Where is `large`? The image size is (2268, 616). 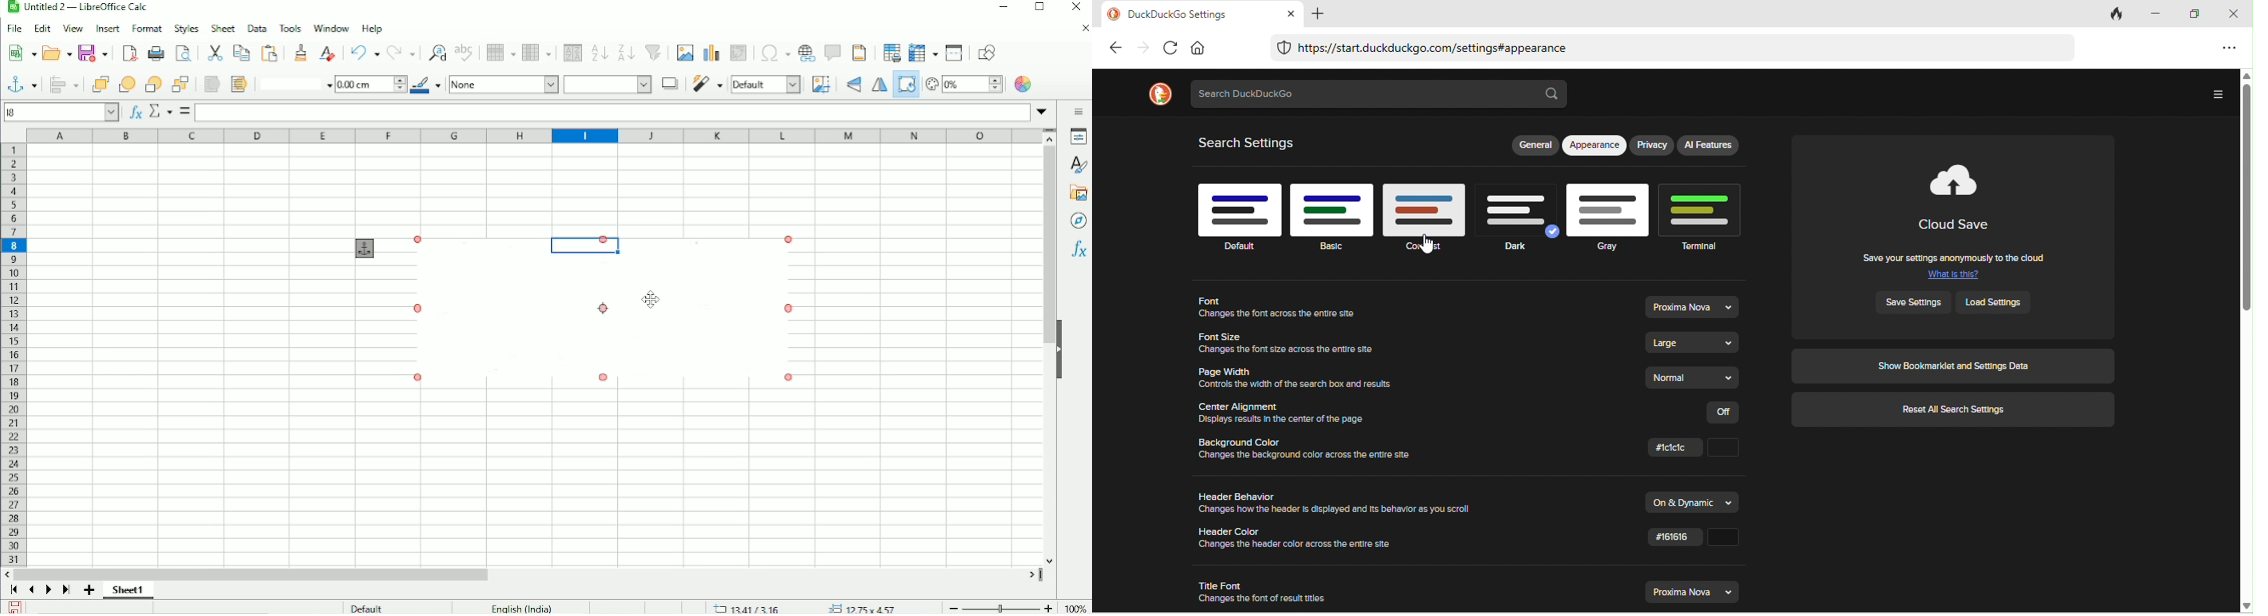
large is located at coordinates (1695, 343).